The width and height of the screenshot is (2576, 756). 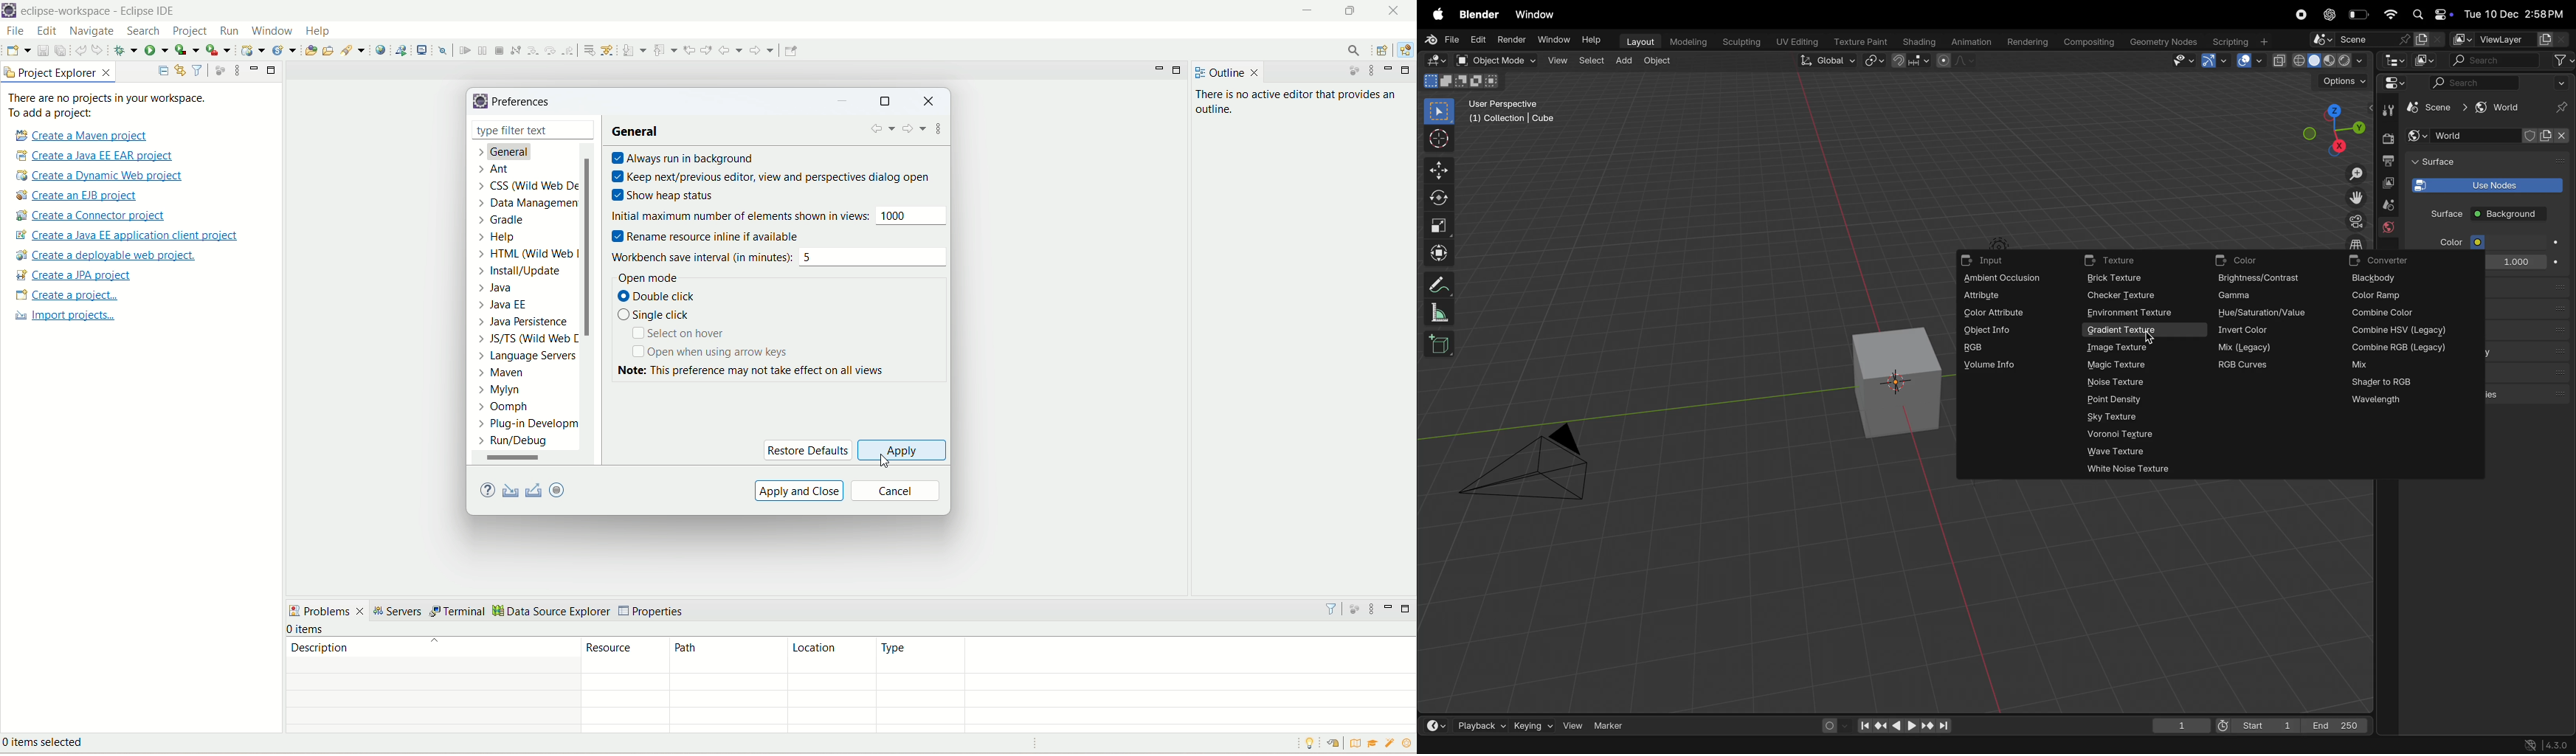 What do you see at coordinates (513, 490) in the screenshot?
I see `import` at bounding box center [513, 490].